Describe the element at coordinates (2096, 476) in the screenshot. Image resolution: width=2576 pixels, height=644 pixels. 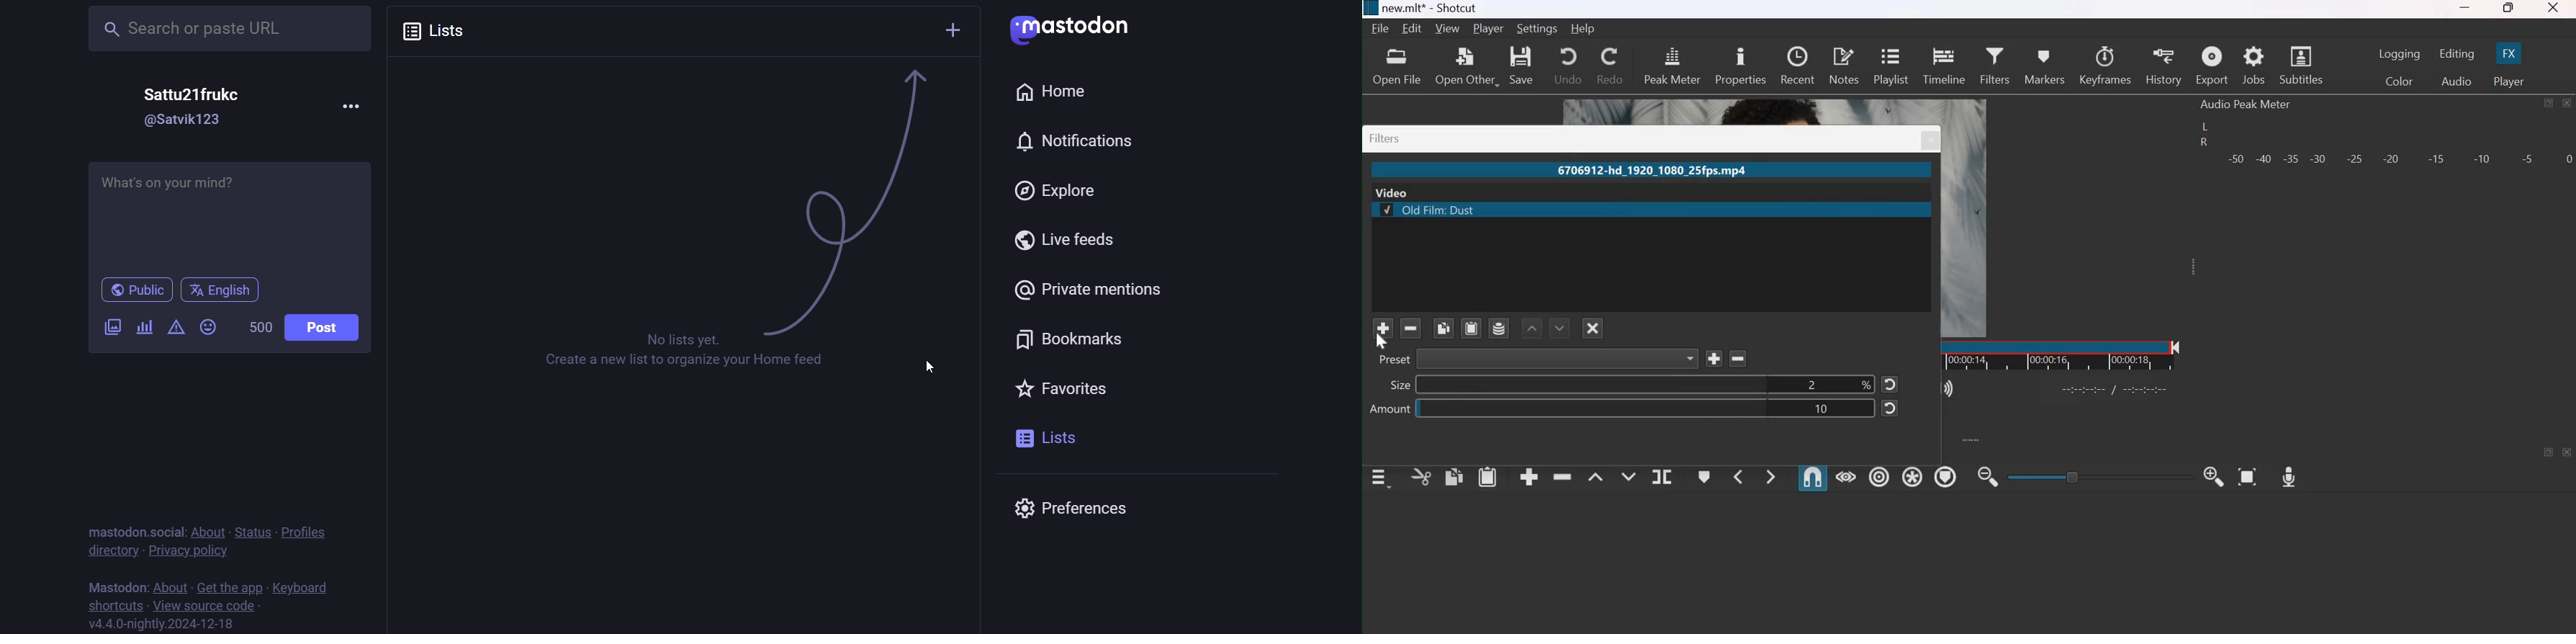
I see `zoom slider` at that location.